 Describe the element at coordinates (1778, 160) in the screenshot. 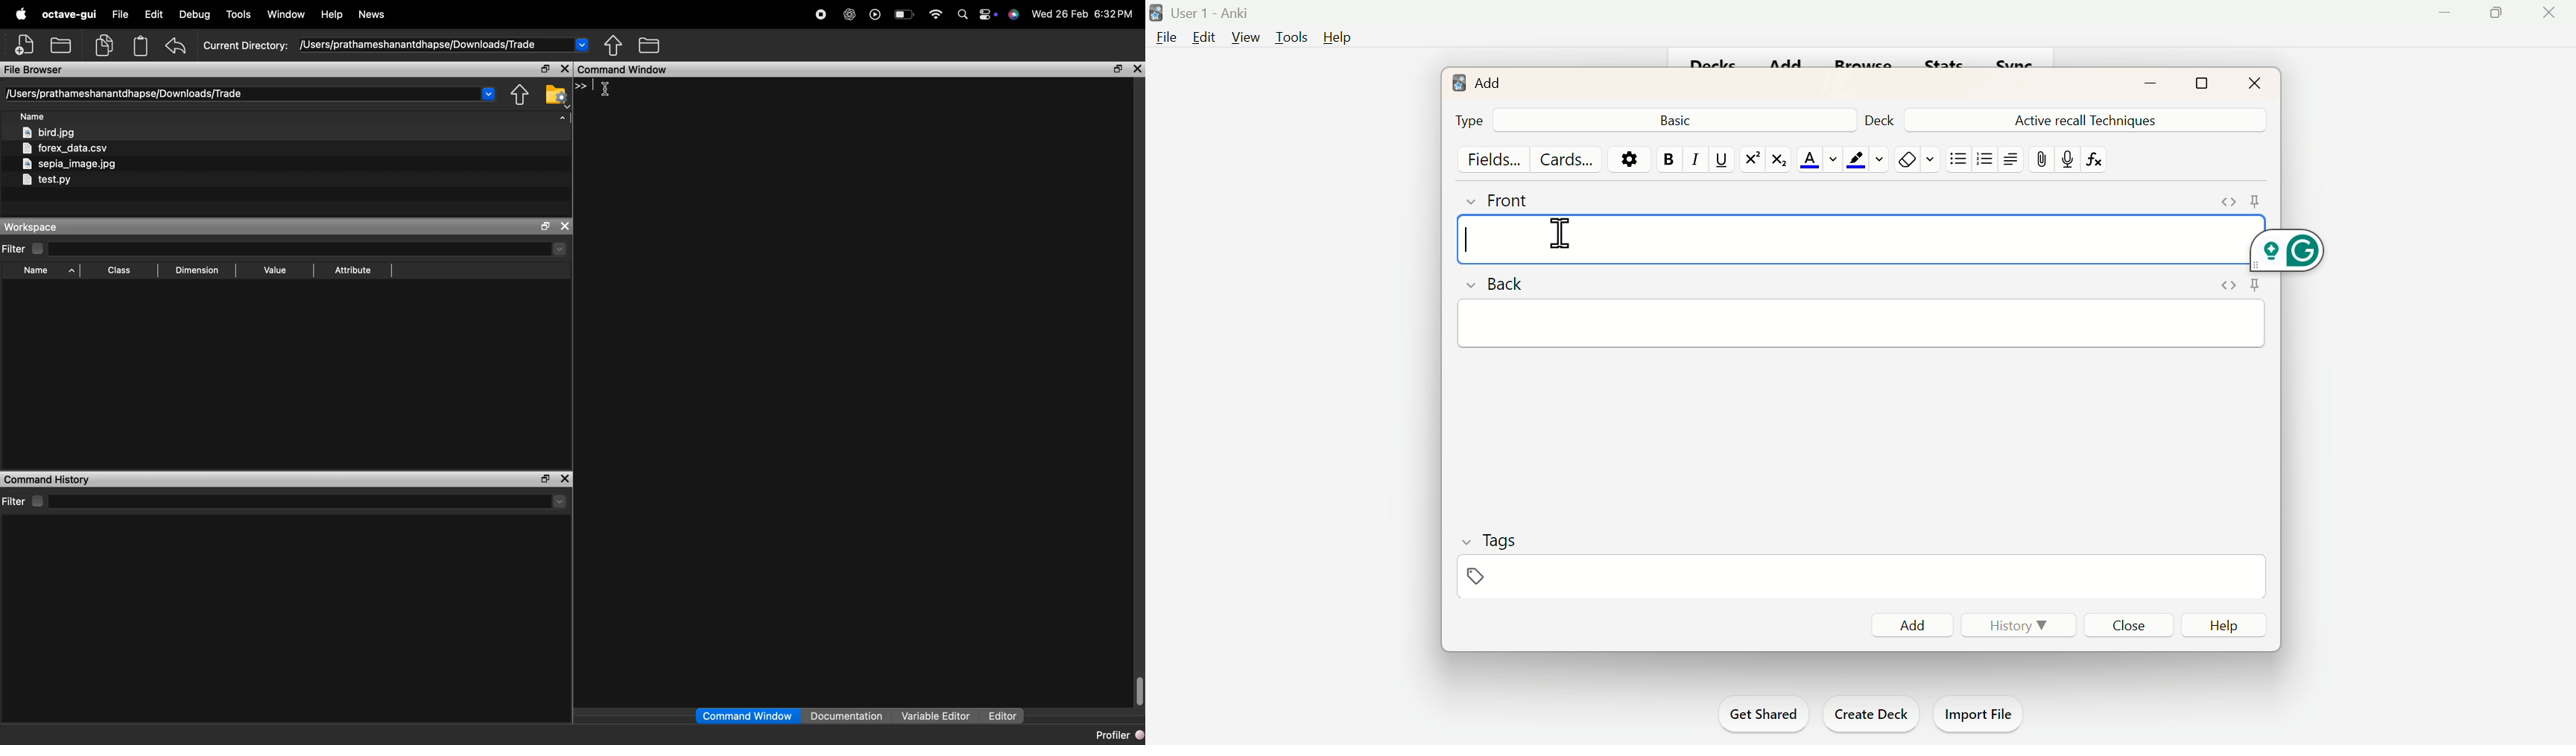

I see `Subscript` at that location.